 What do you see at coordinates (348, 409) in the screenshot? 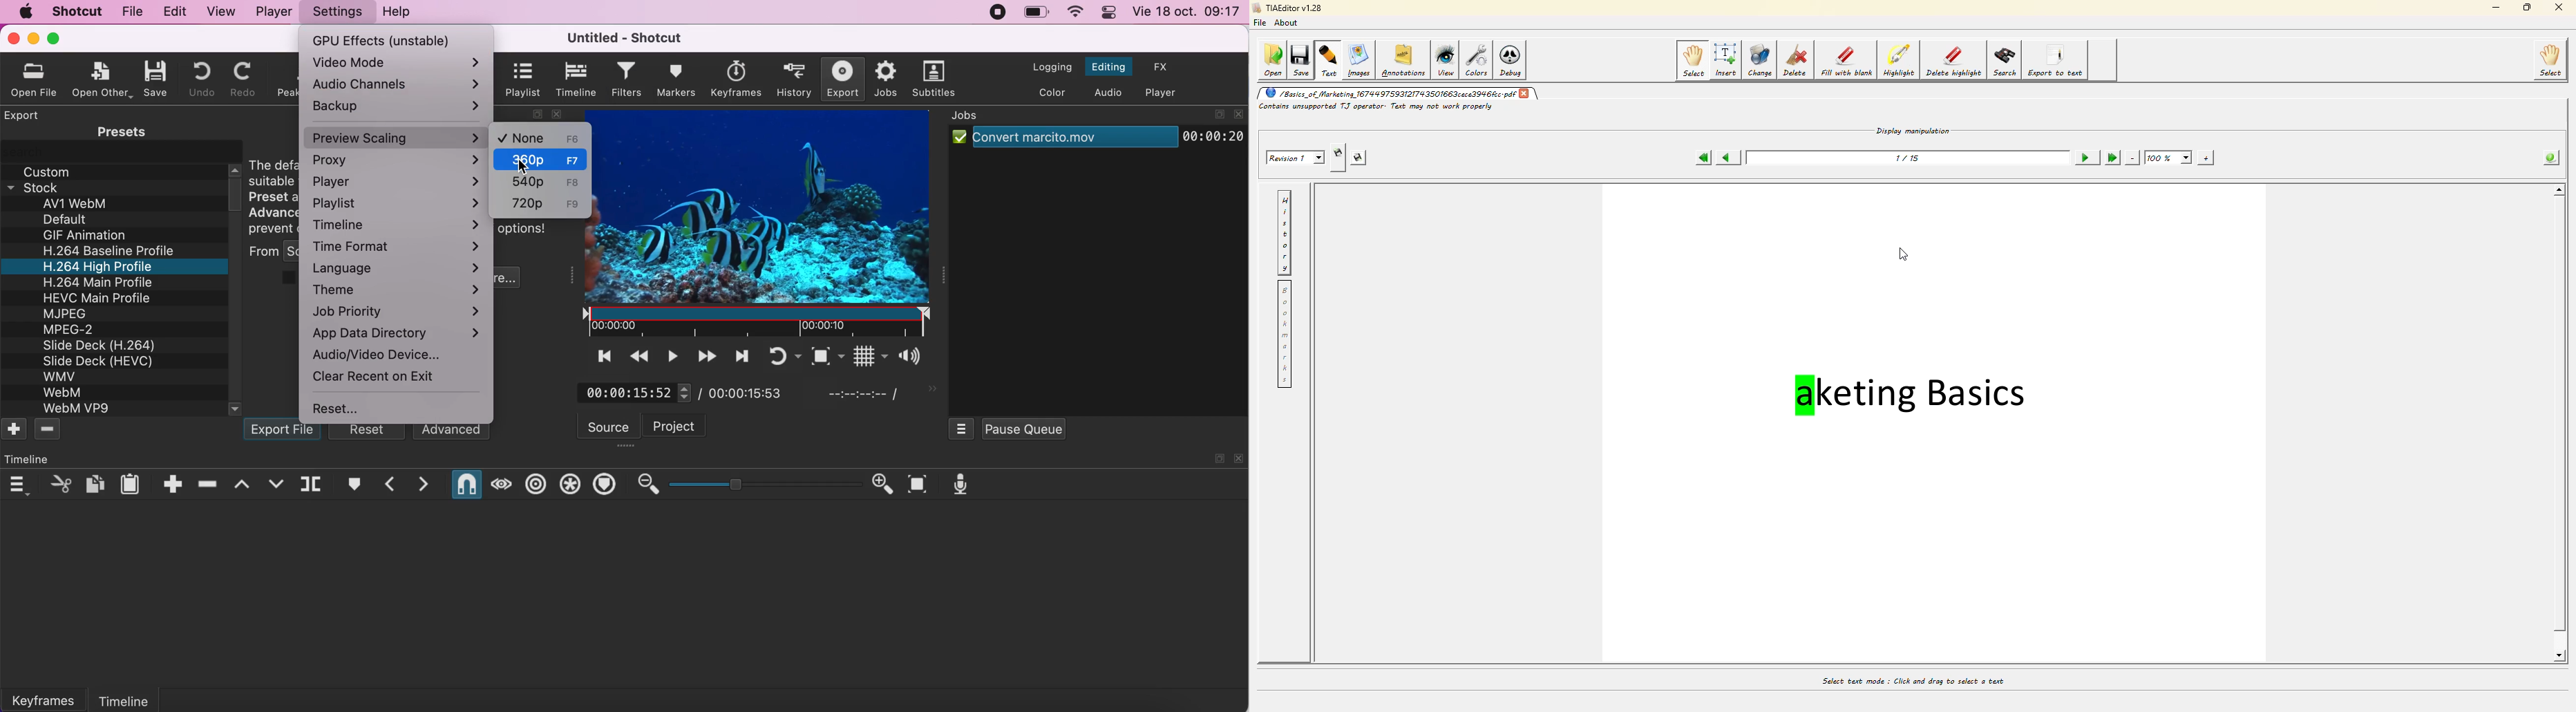
I see `reset` at bounding box center [348, 409].